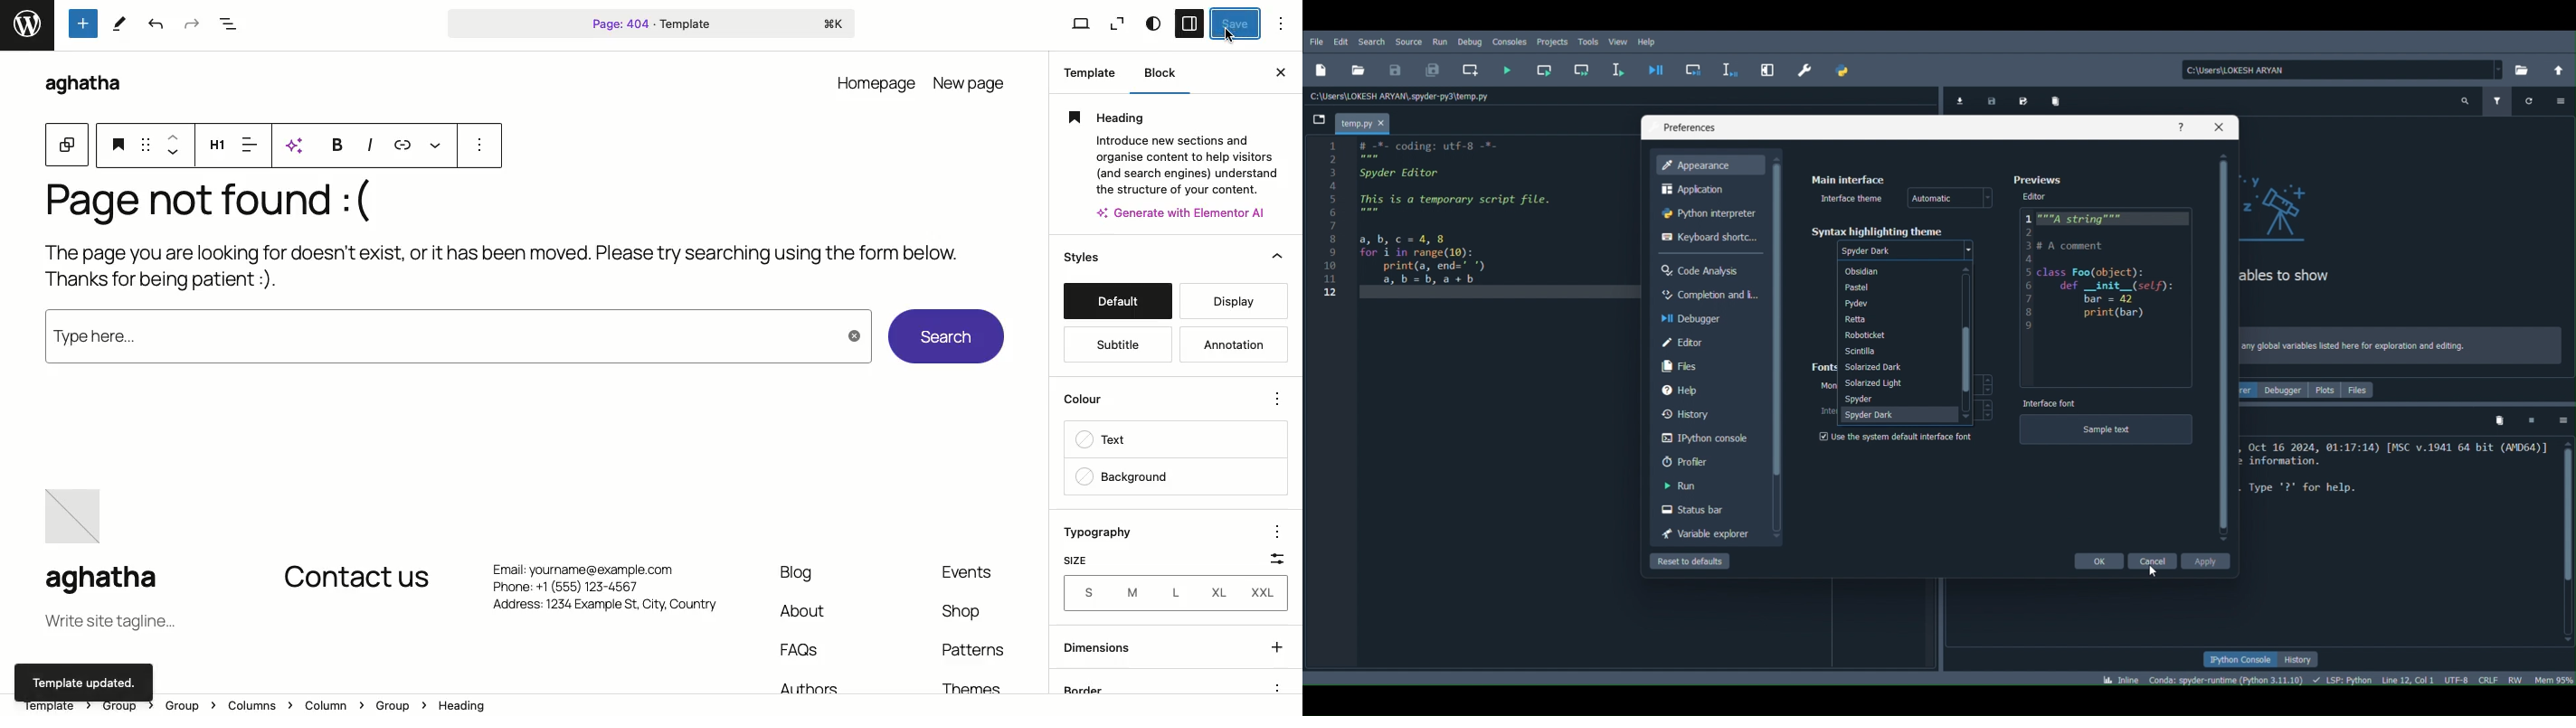 The width and height of the screenshot is (2576, 728). I want to click on Profiler, so click(1710, 459).